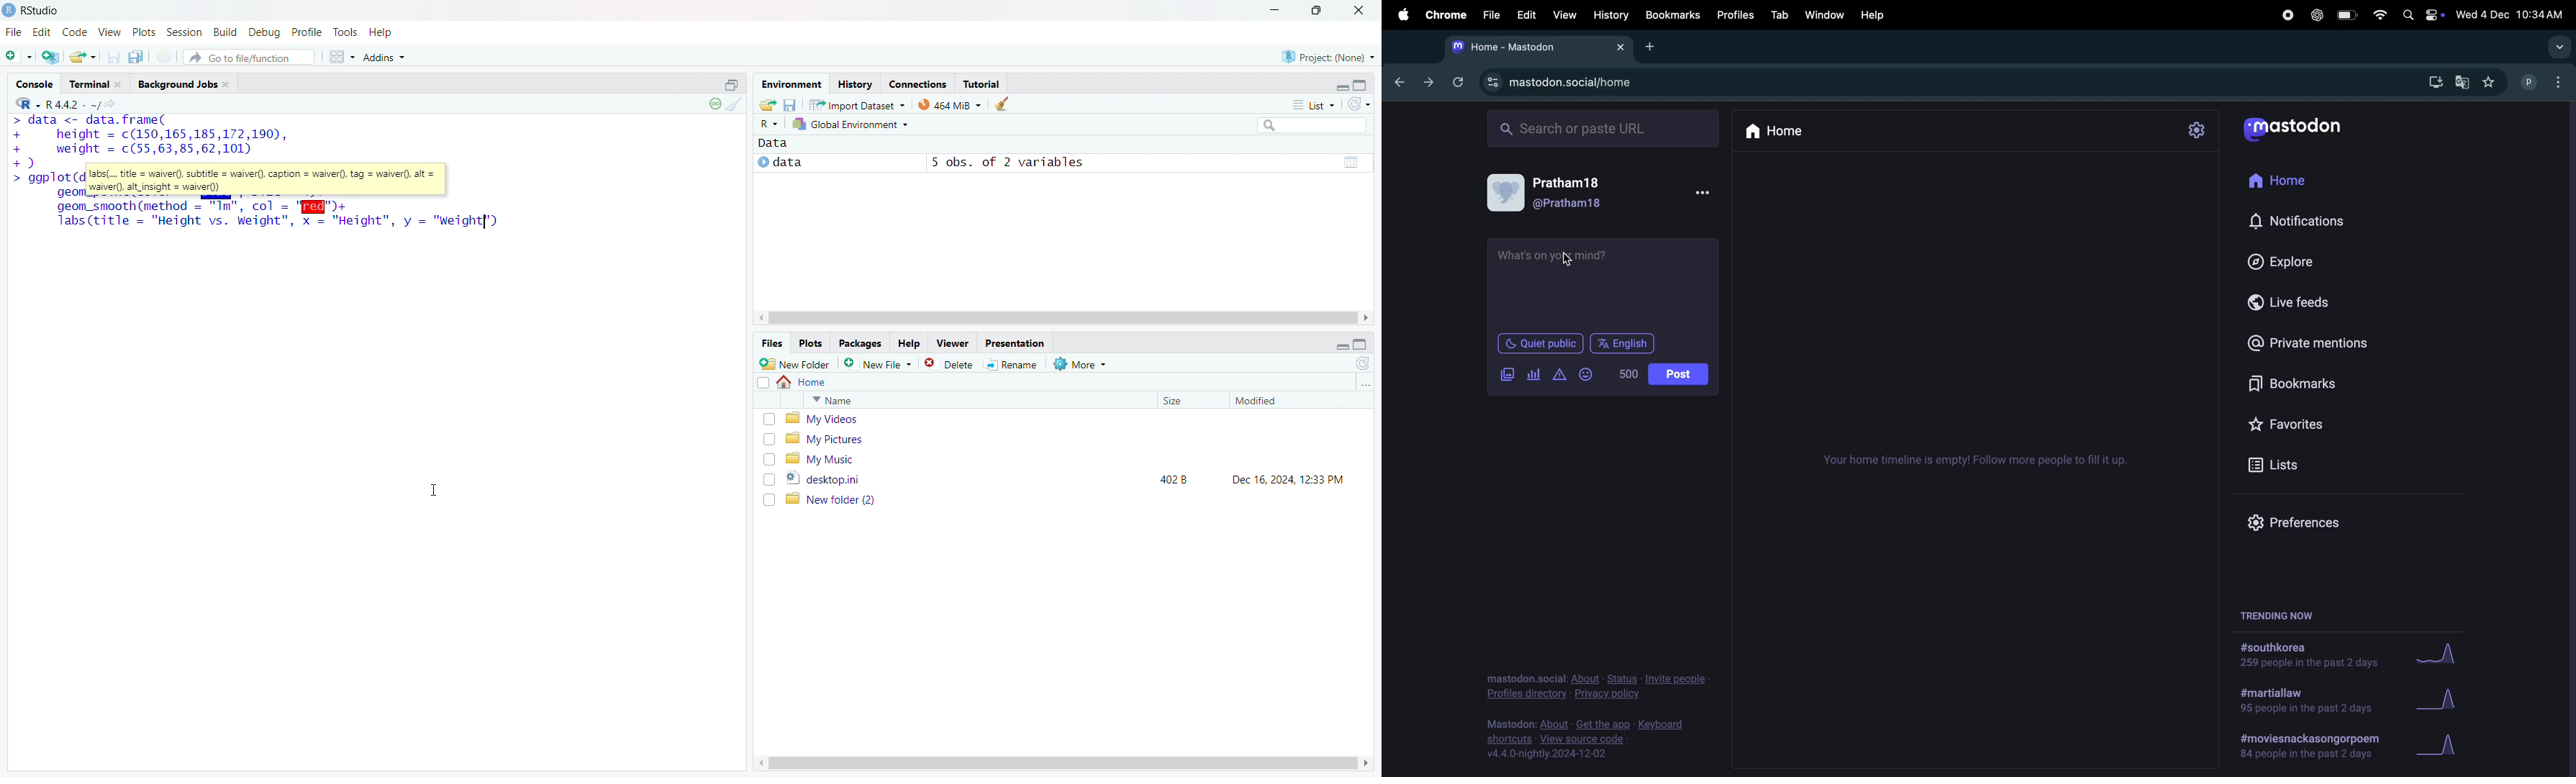 The width and height of the screenshot is (2576, 784). What do you see at coordinates (9, 10) in the screenshot?
I see `rstudio logo` at bounding box center [9, 10].